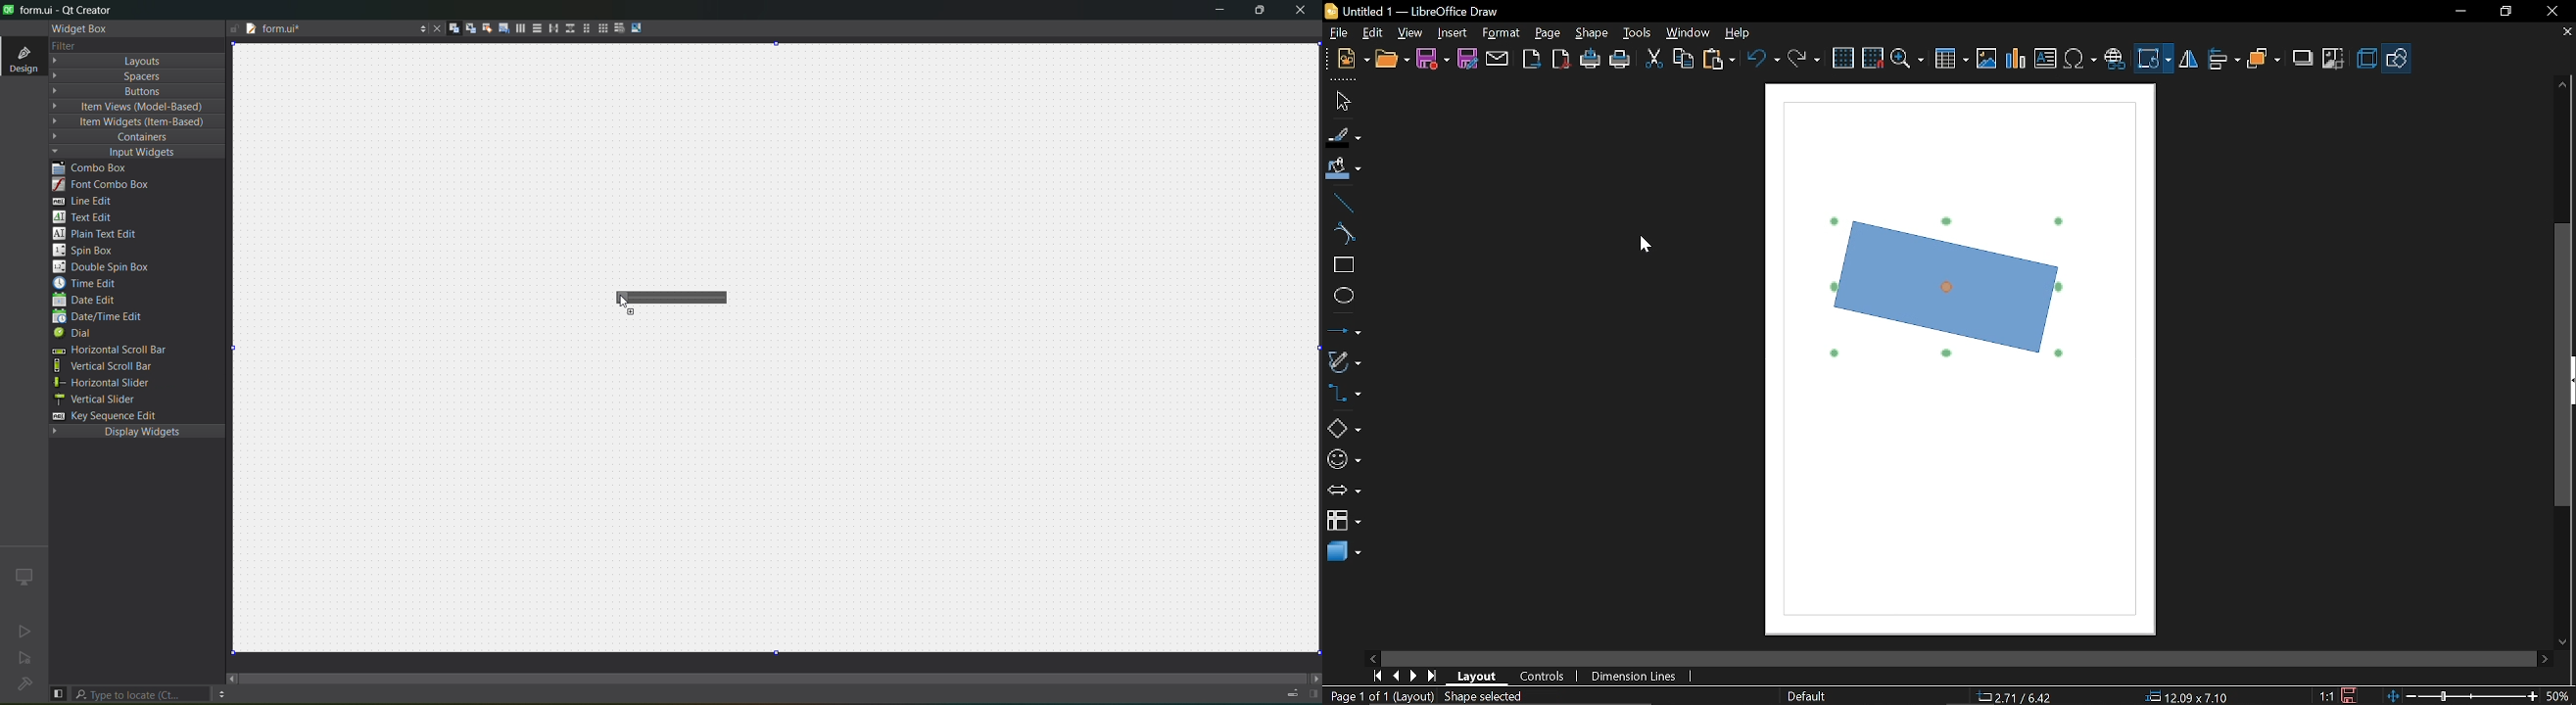 Image resolution: width=2576 pixels, height=728 pixels. What do you see at coordinates (1313, 676) in the screenshot?
I see `move right` at bounding box center [1313, 676].